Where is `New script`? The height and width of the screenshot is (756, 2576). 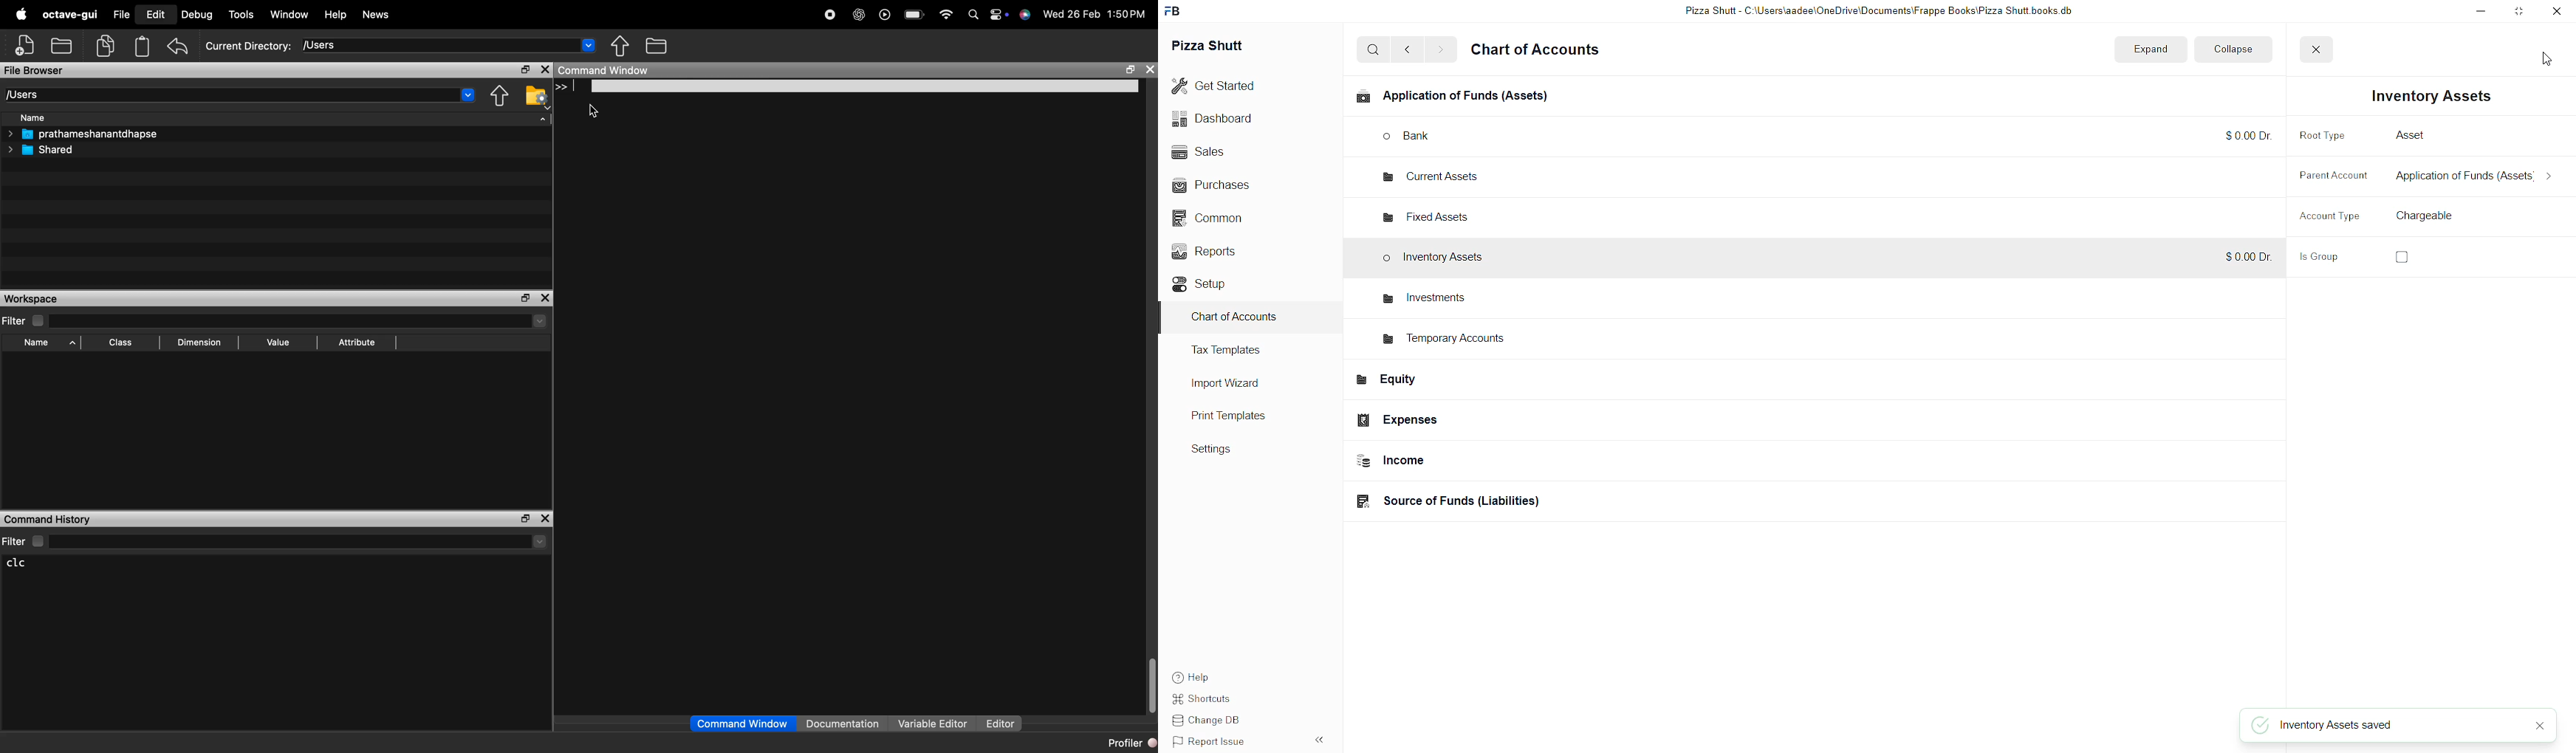 New script is located at coordinates (26, 46).